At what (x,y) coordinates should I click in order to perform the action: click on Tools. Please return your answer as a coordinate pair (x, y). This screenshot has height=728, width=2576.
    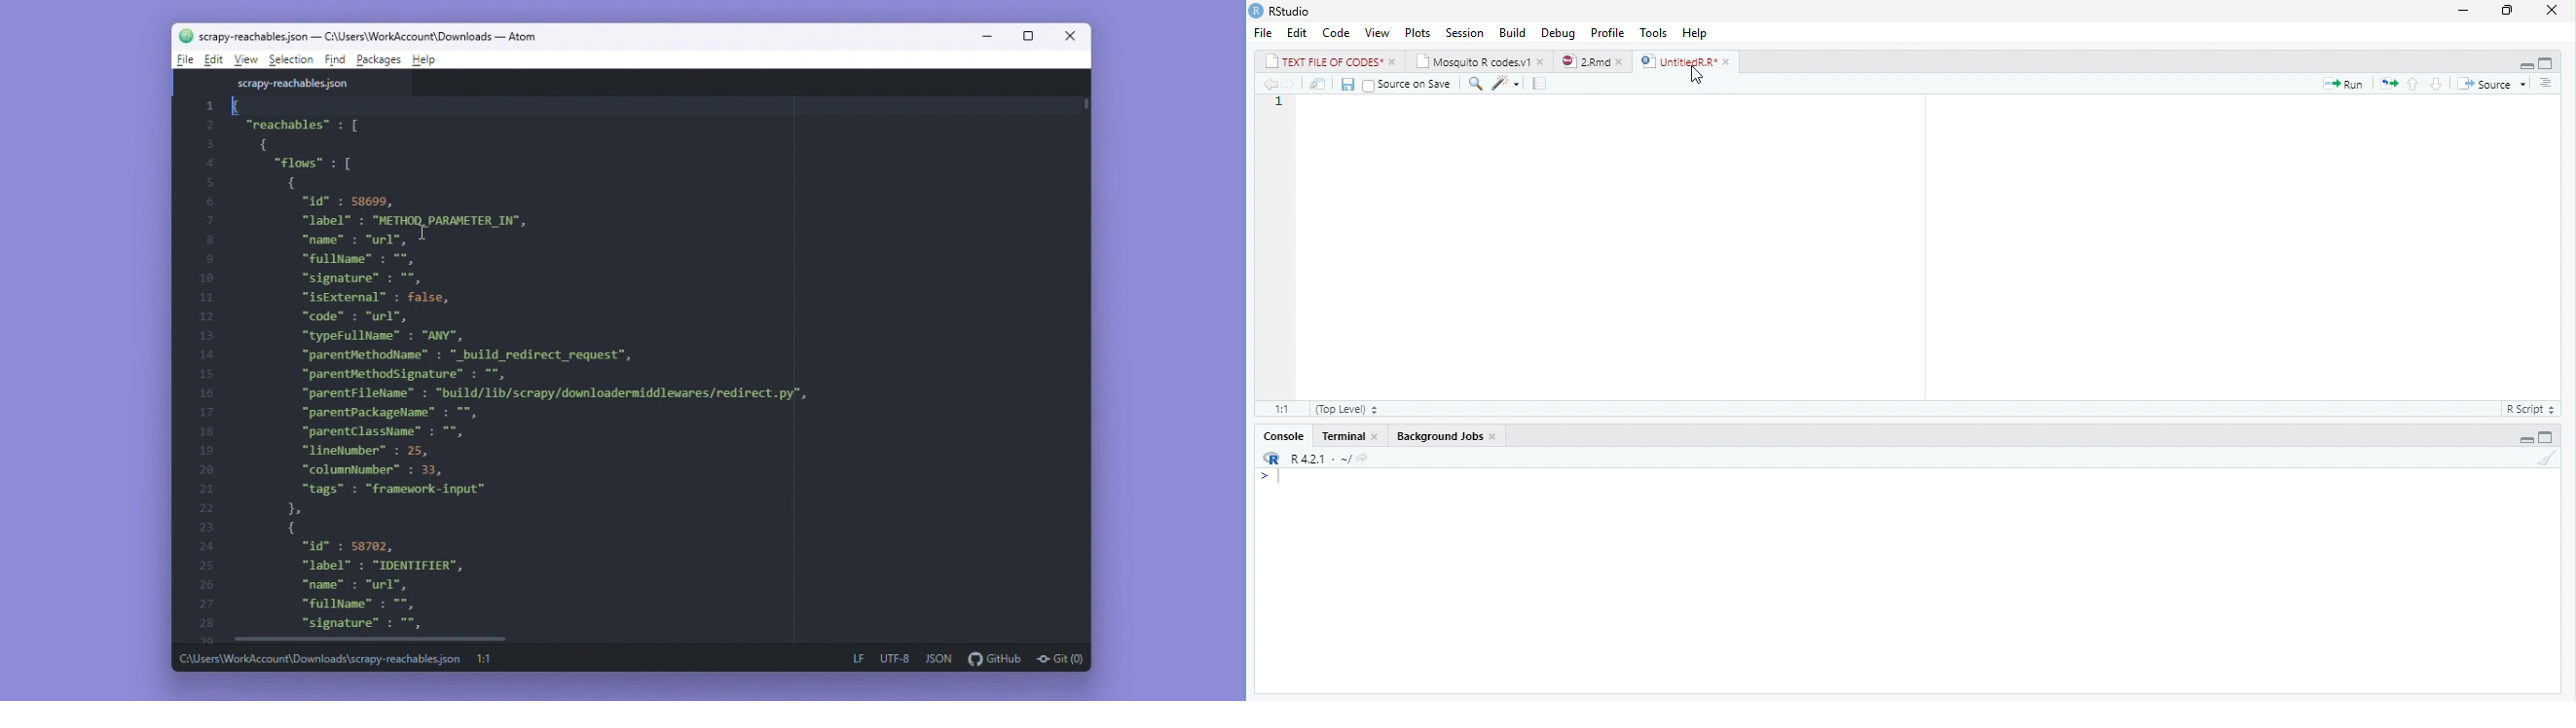
    Looking at the image, I should click on (1656, 32).